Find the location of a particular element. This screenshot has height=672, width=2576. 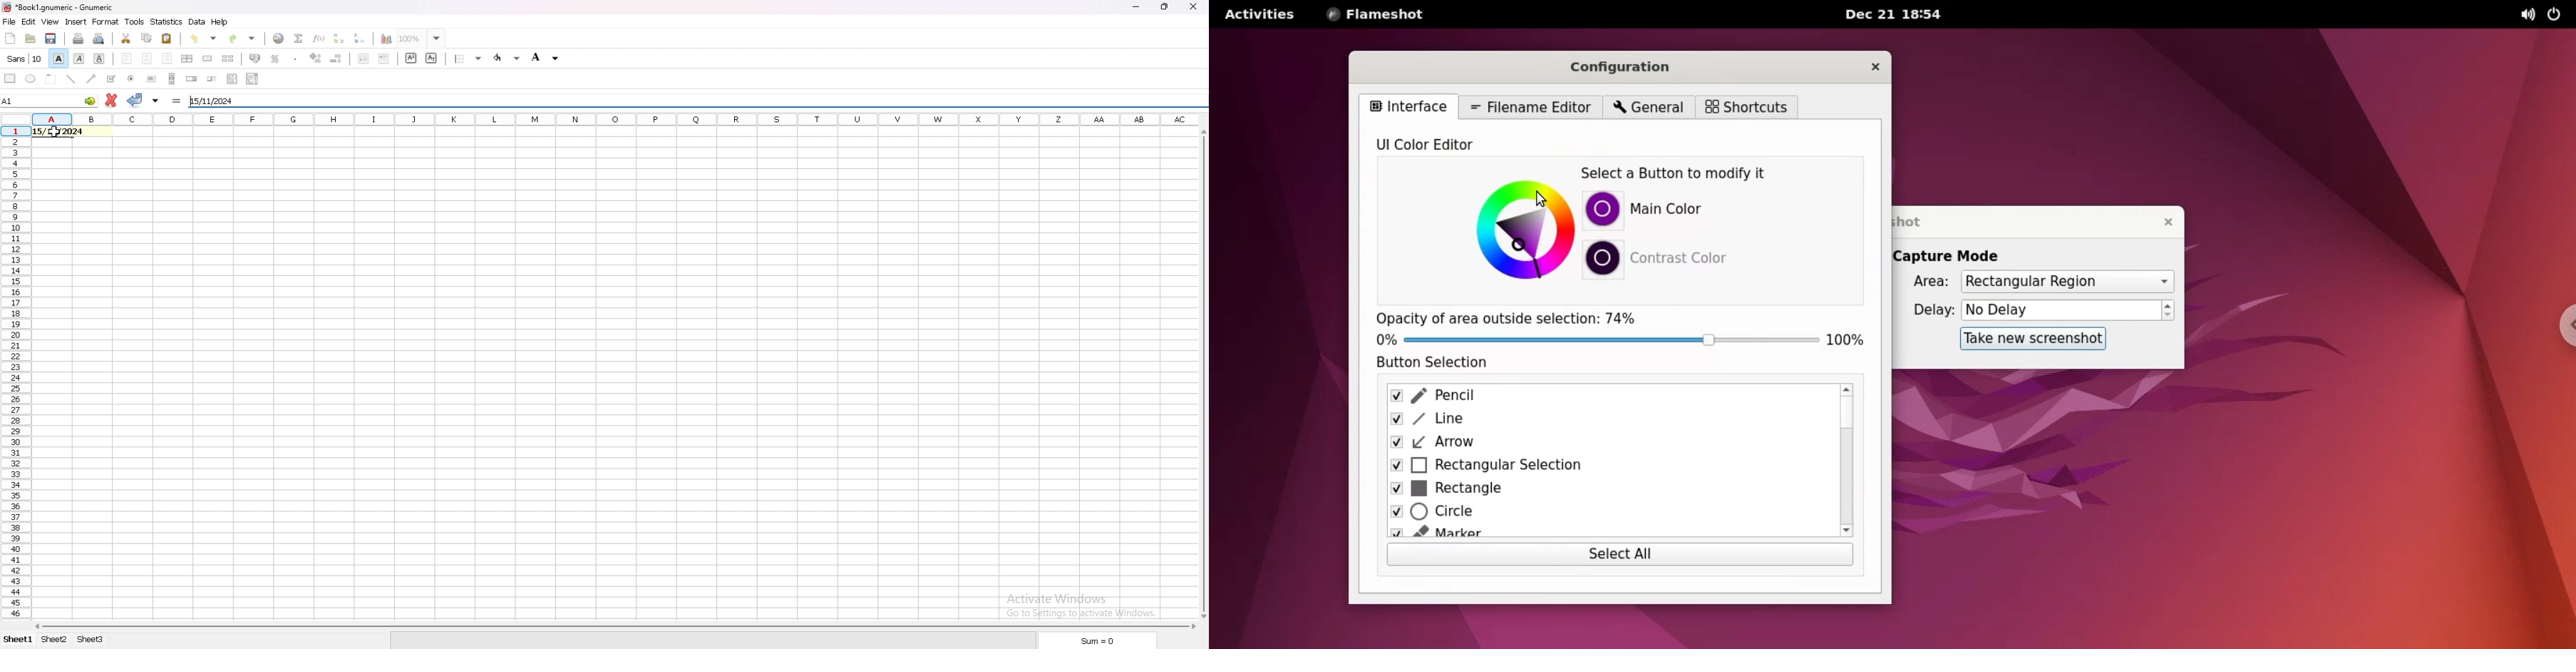

sort ascending is located at coordinates (338, 38).